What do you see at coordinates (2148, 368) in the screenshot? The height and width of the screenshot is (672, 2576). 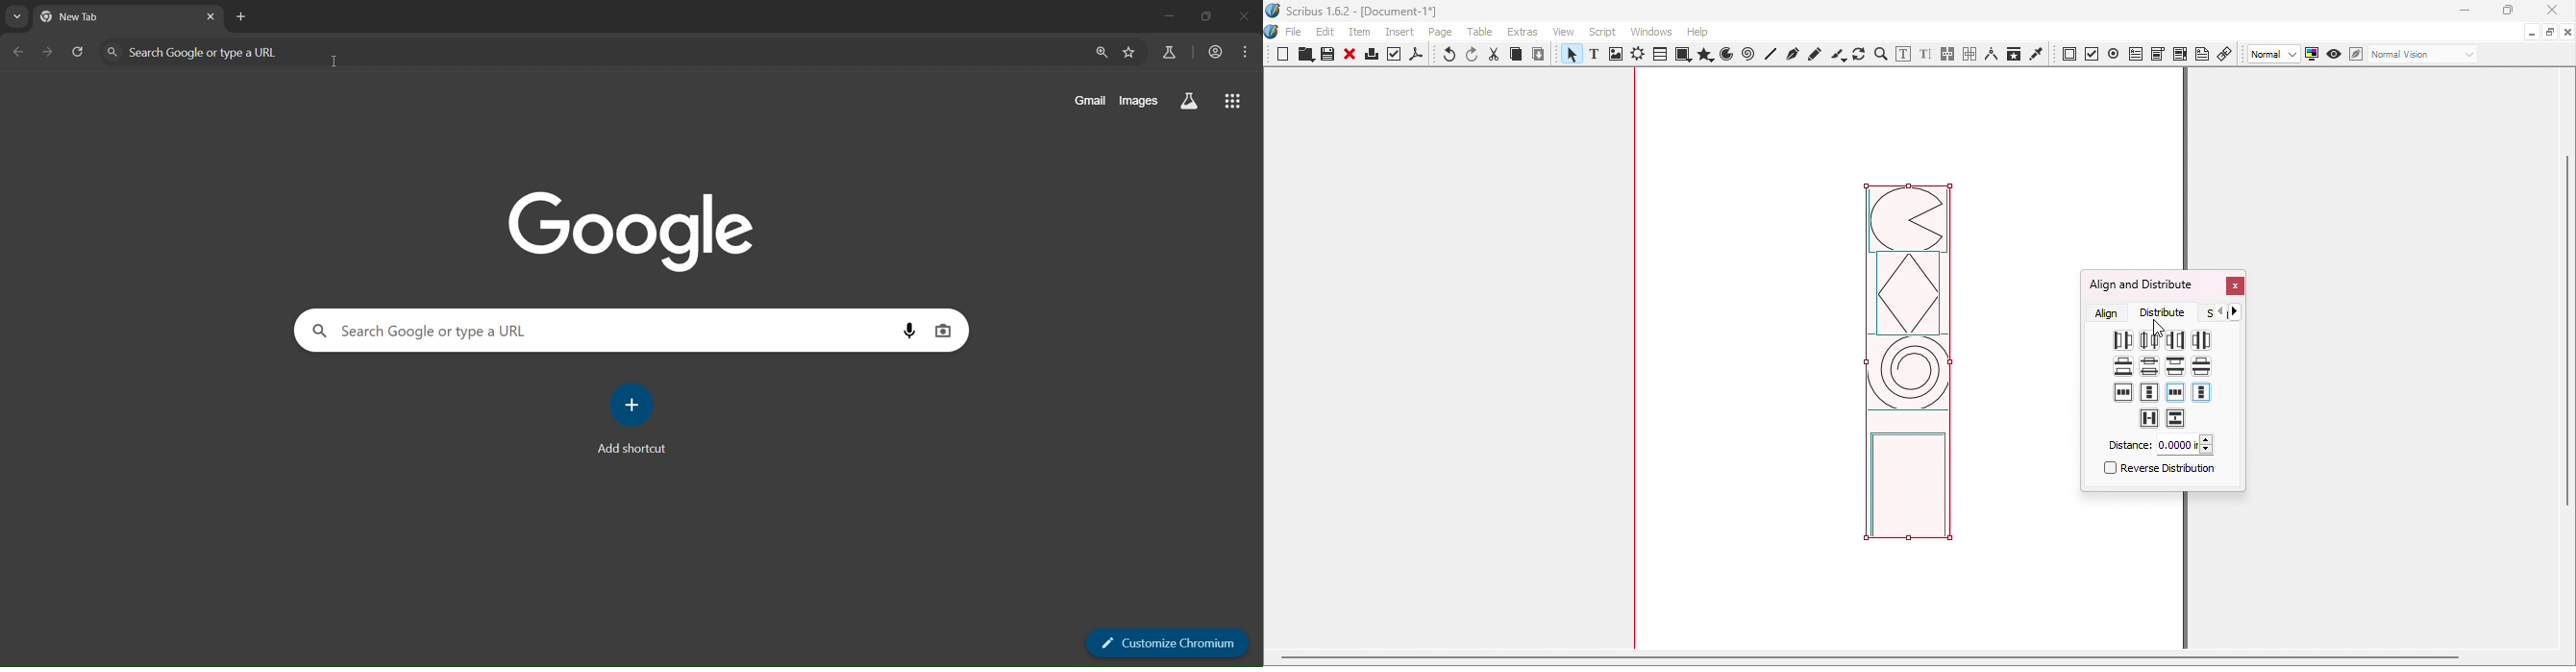 I see `Distribute centers equidistantly vertically` at bounding box center [2148, 368].